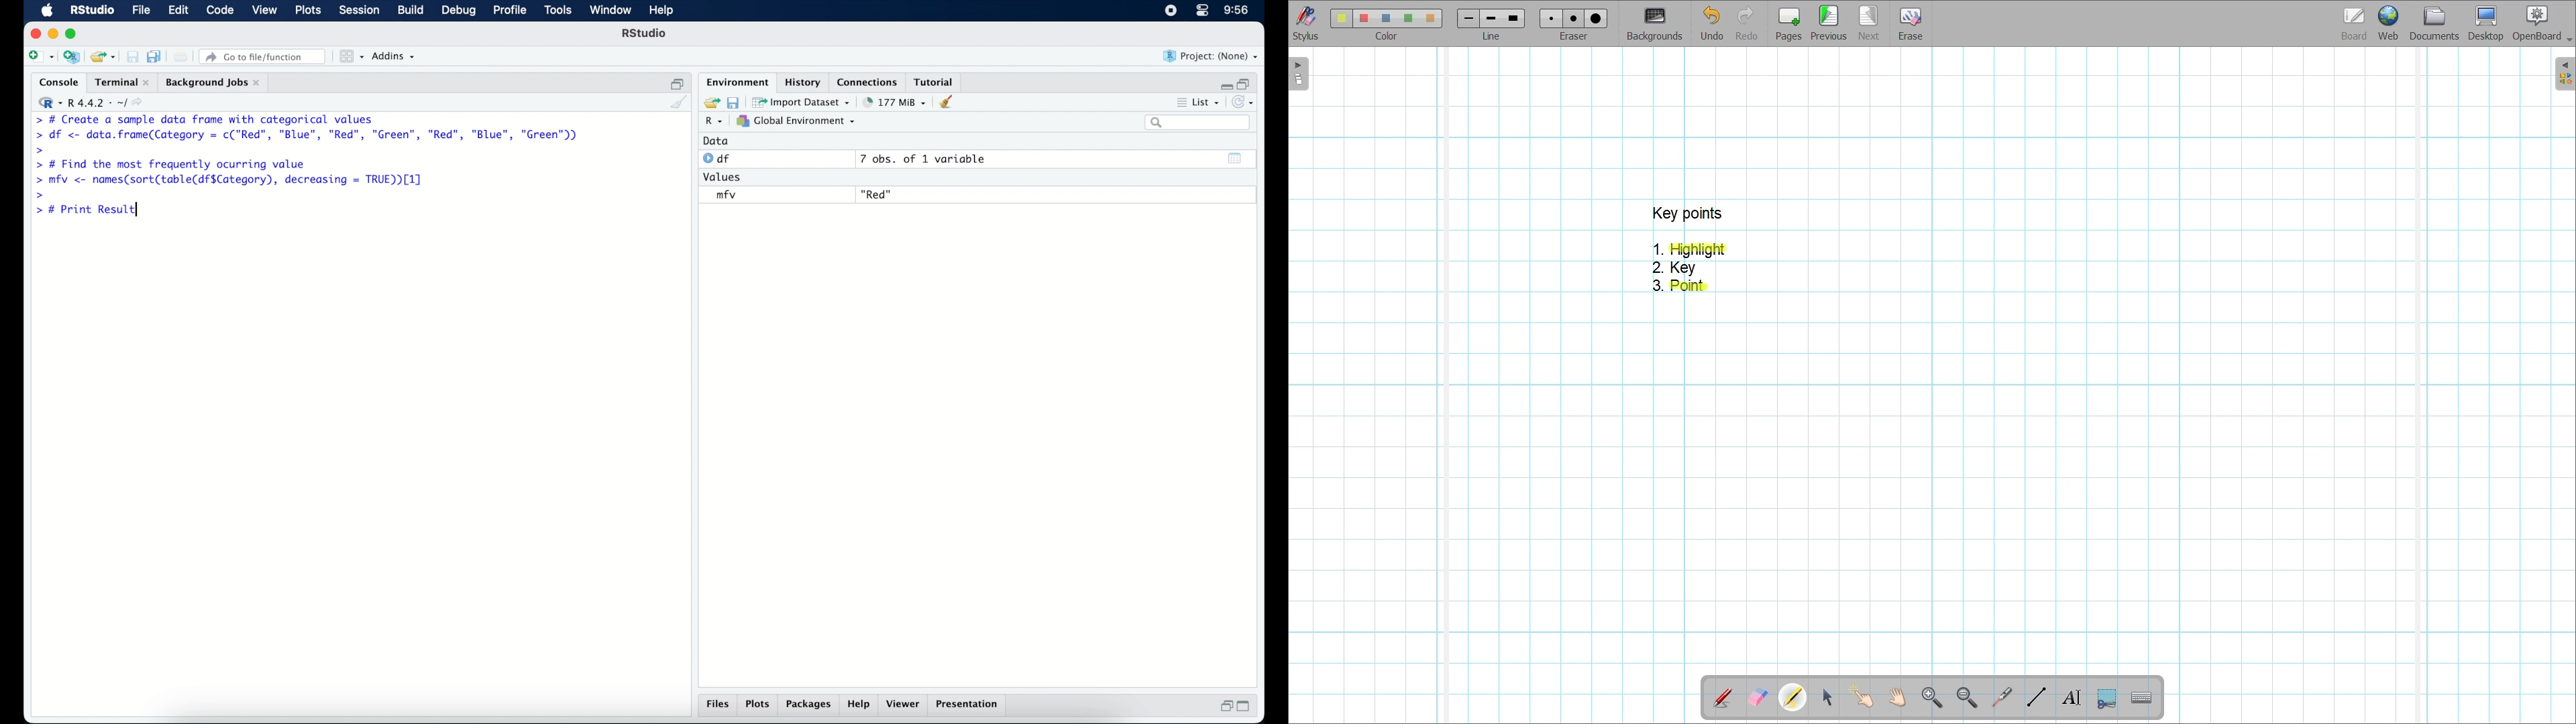 Image resolution: width=2576 pixels, height=728 pixels. Describe the element at coordinates (154, 55) in the screenshot. I see `save all open documents` at that location.